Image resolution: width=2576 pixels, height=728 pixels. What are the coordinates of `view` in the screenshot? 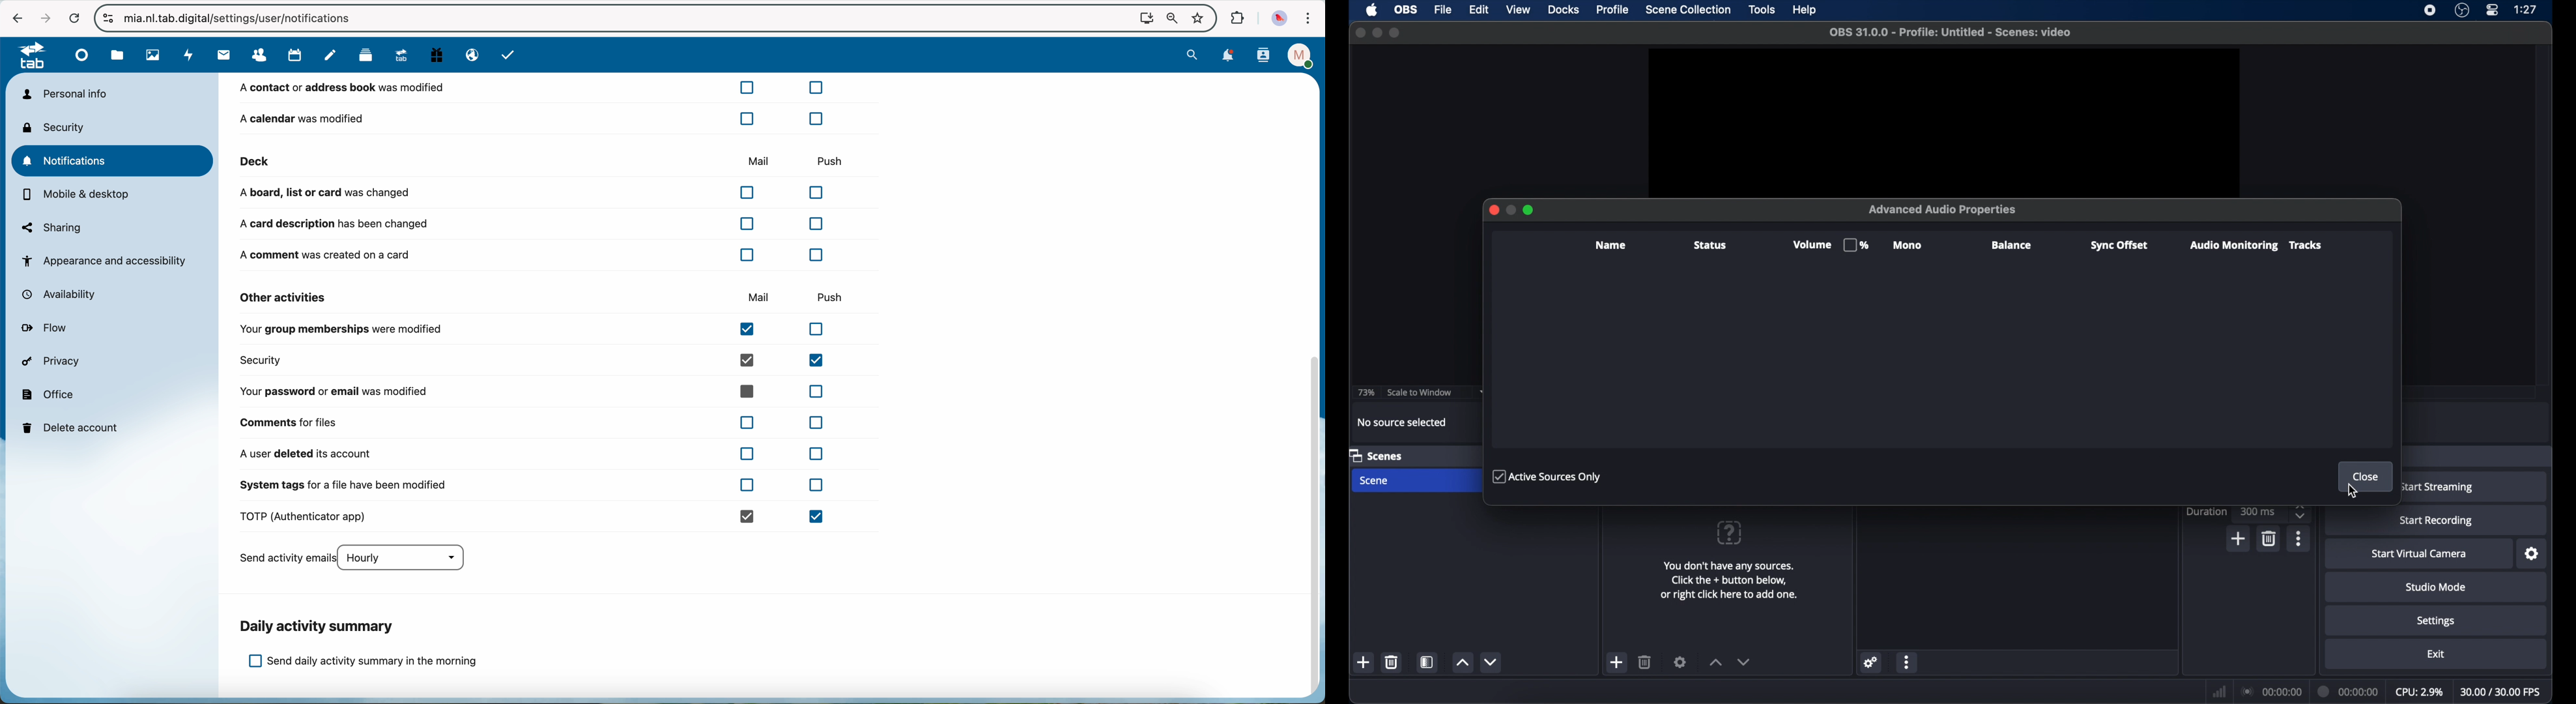 It's located at (1519, 10).